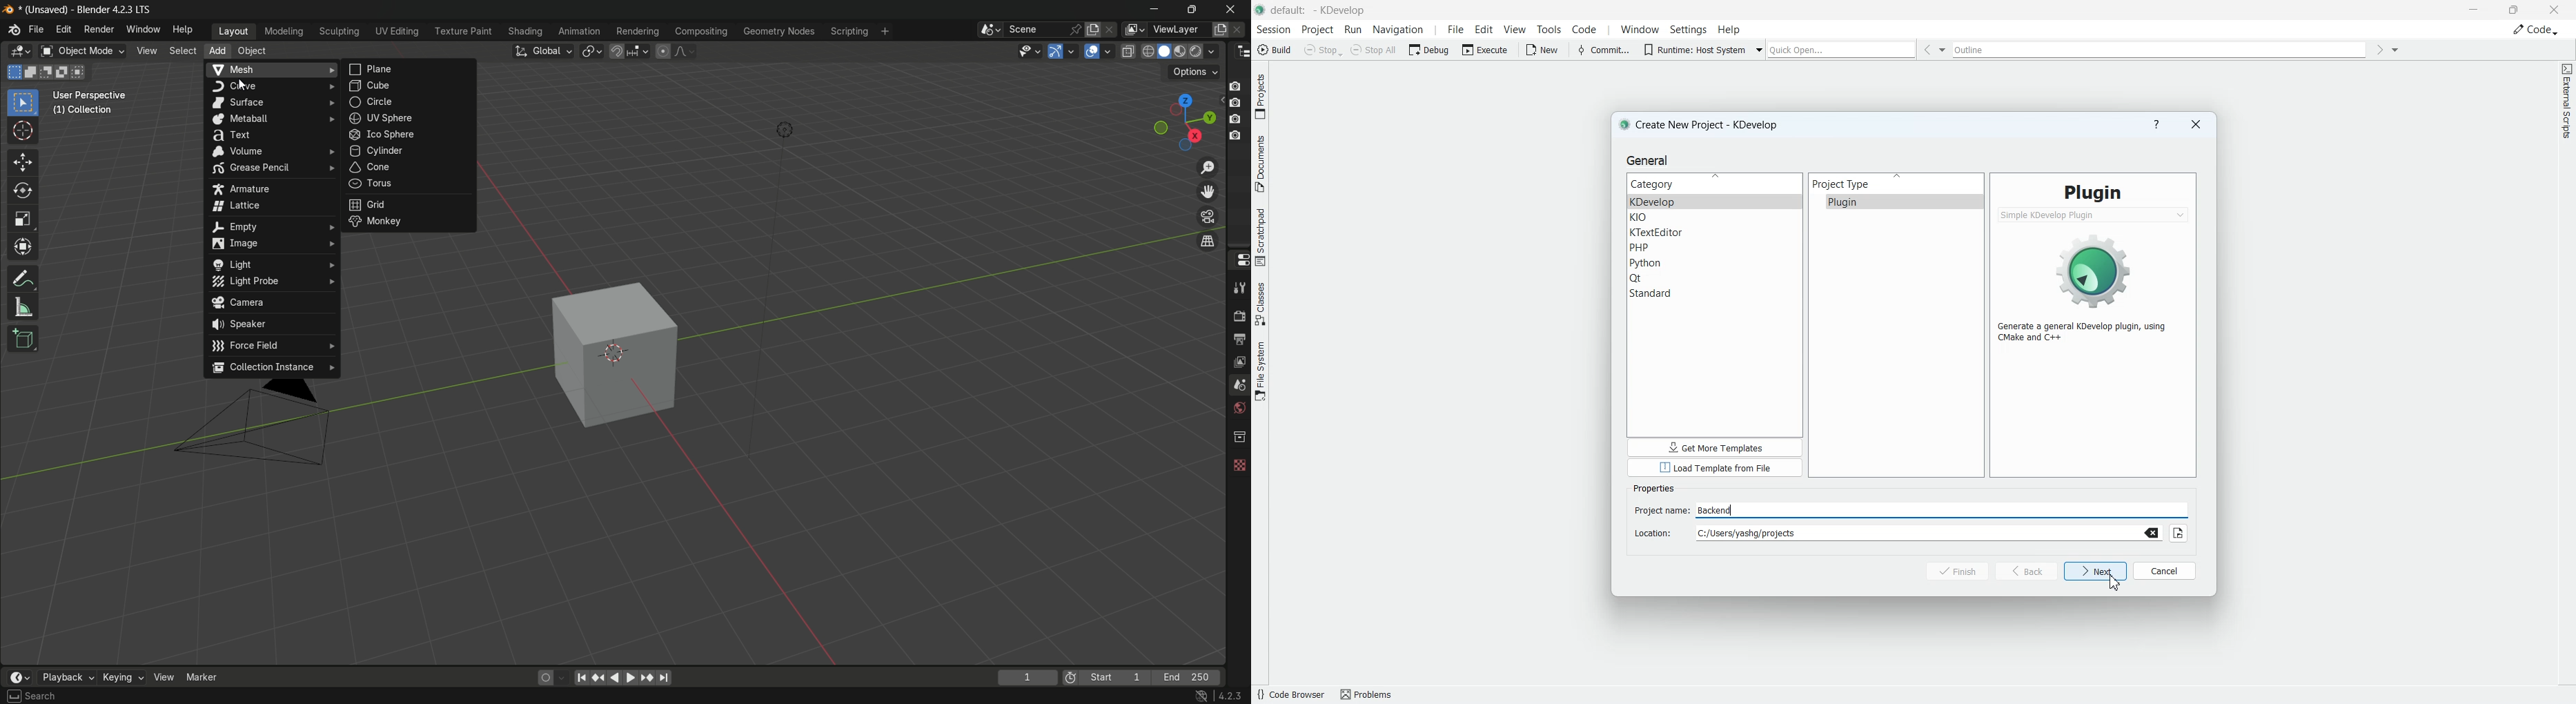 The width and height of the screenshot is (2576, 728). I want to click on back, so click(613, 679).